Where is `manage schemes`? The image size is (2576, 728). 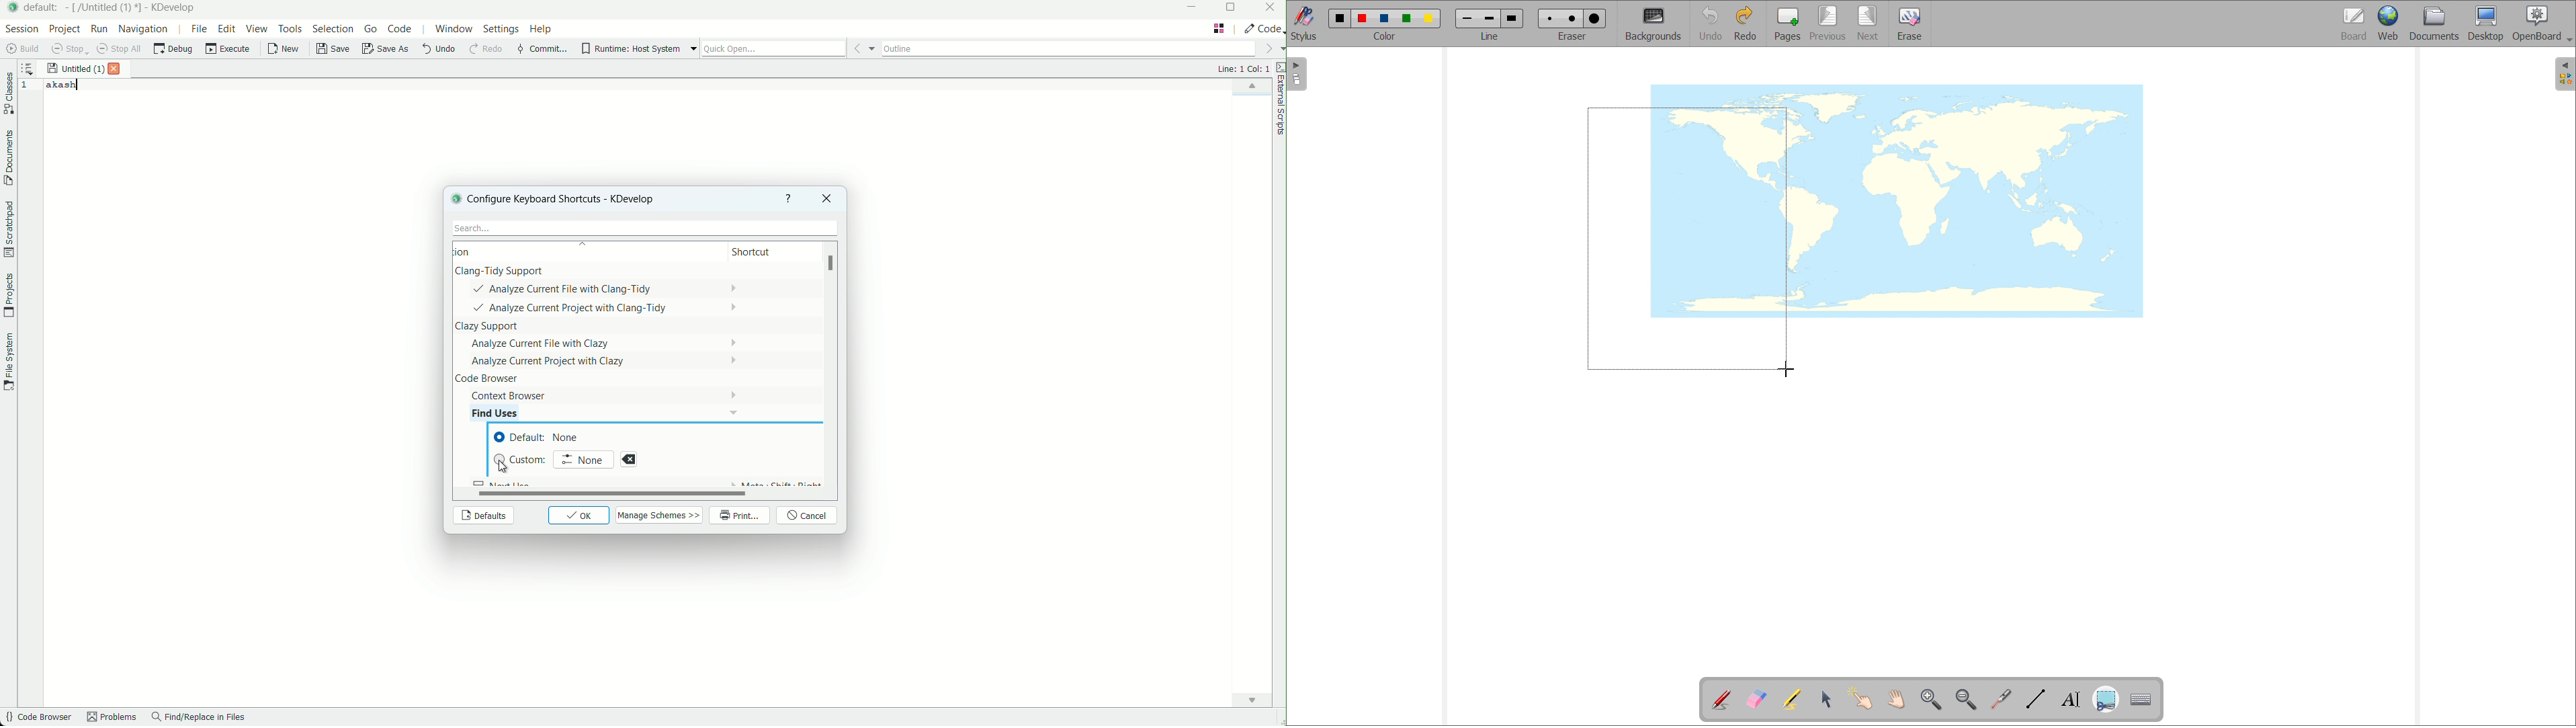
manage schemes is located at coordinates (660, 515).